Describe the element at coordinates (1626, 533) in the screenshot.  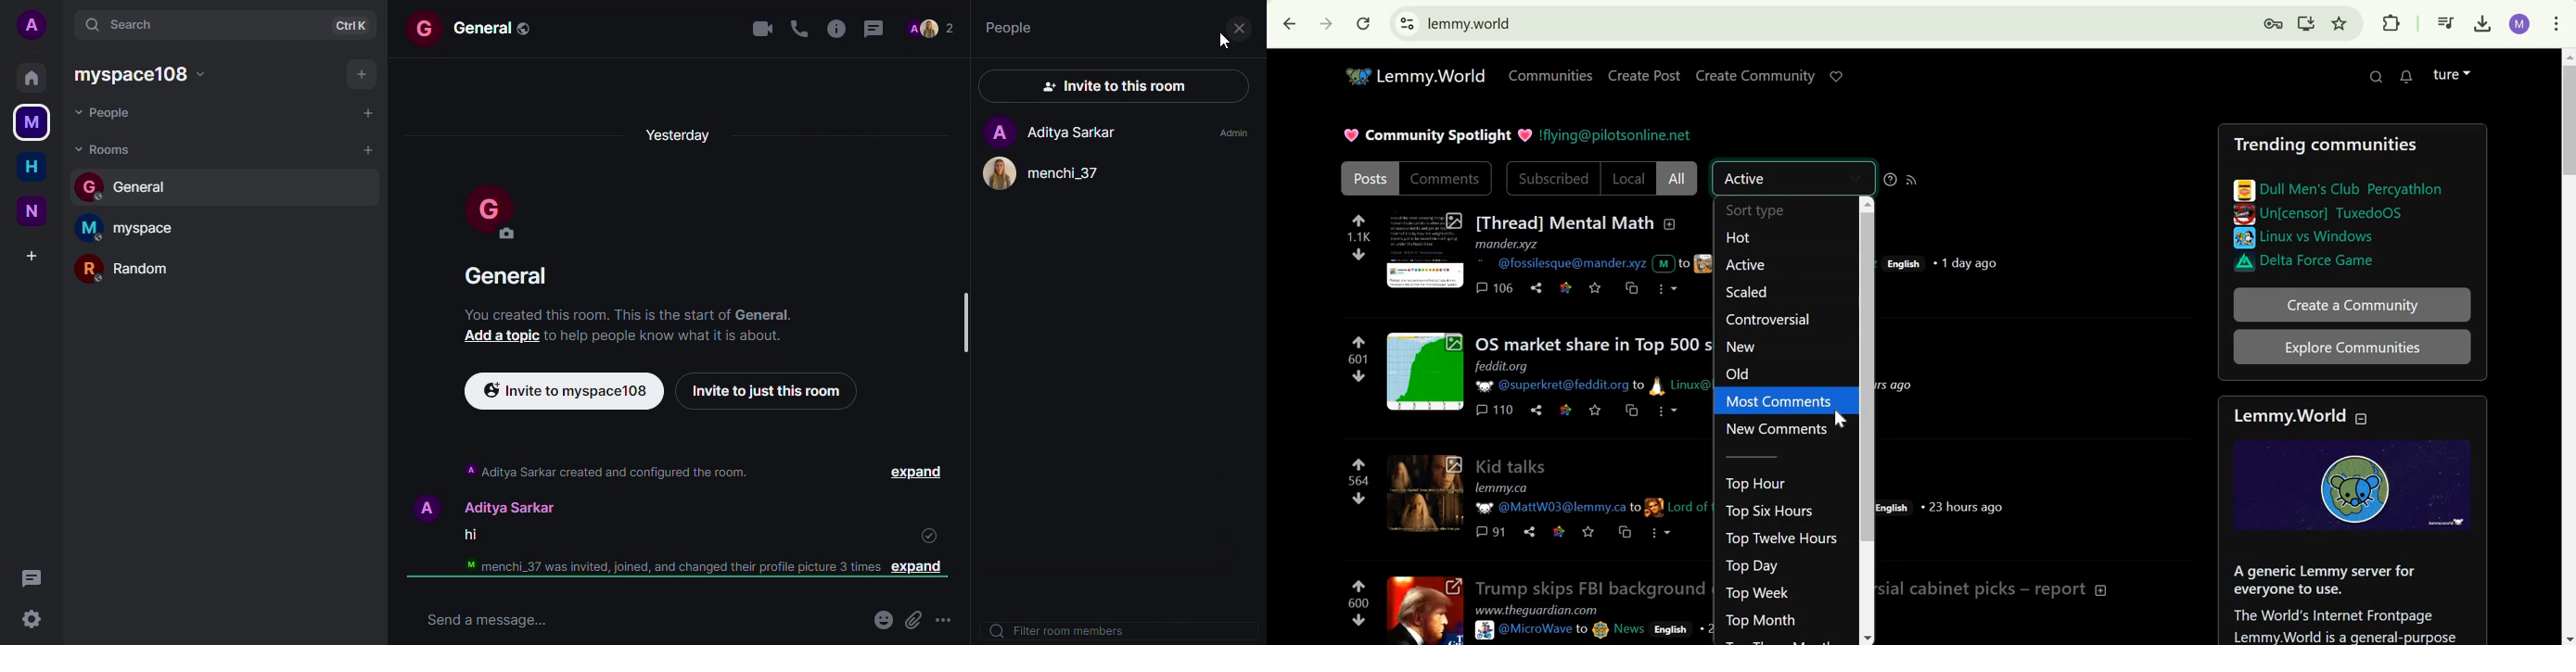
I see `cross-post` at that location.